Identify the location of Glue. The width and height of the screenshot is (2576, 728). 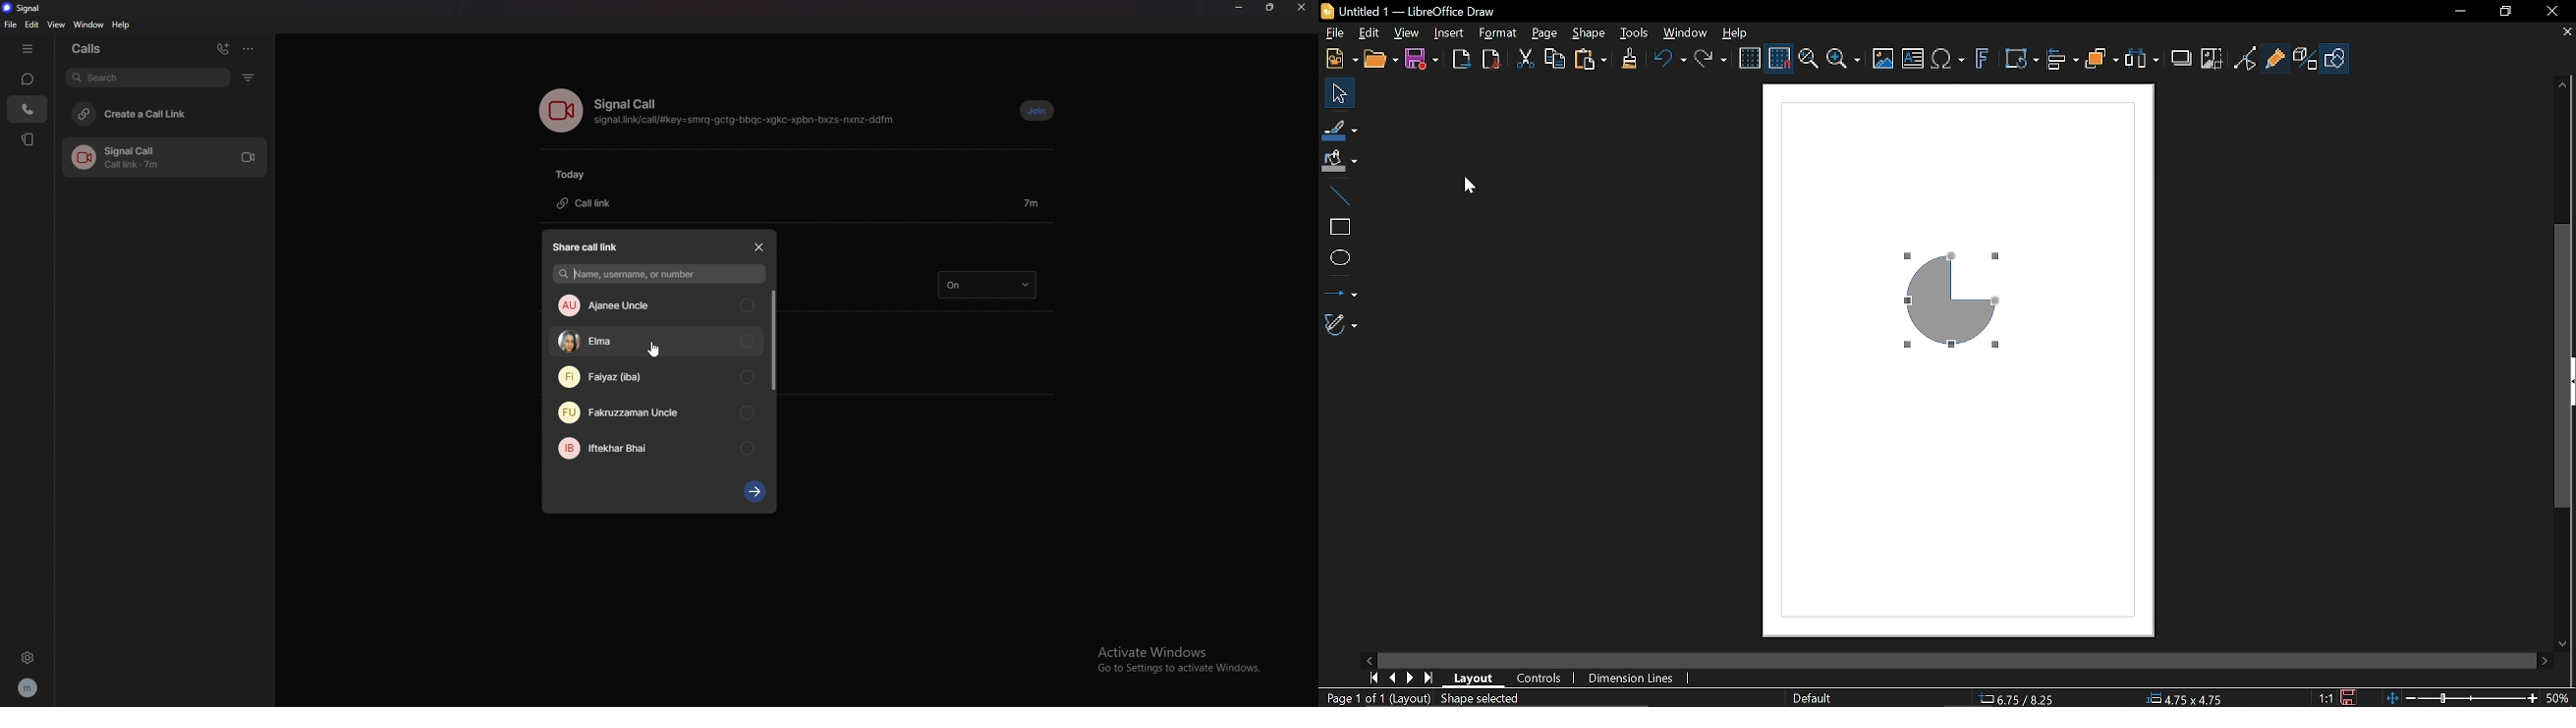
(2275, 56).